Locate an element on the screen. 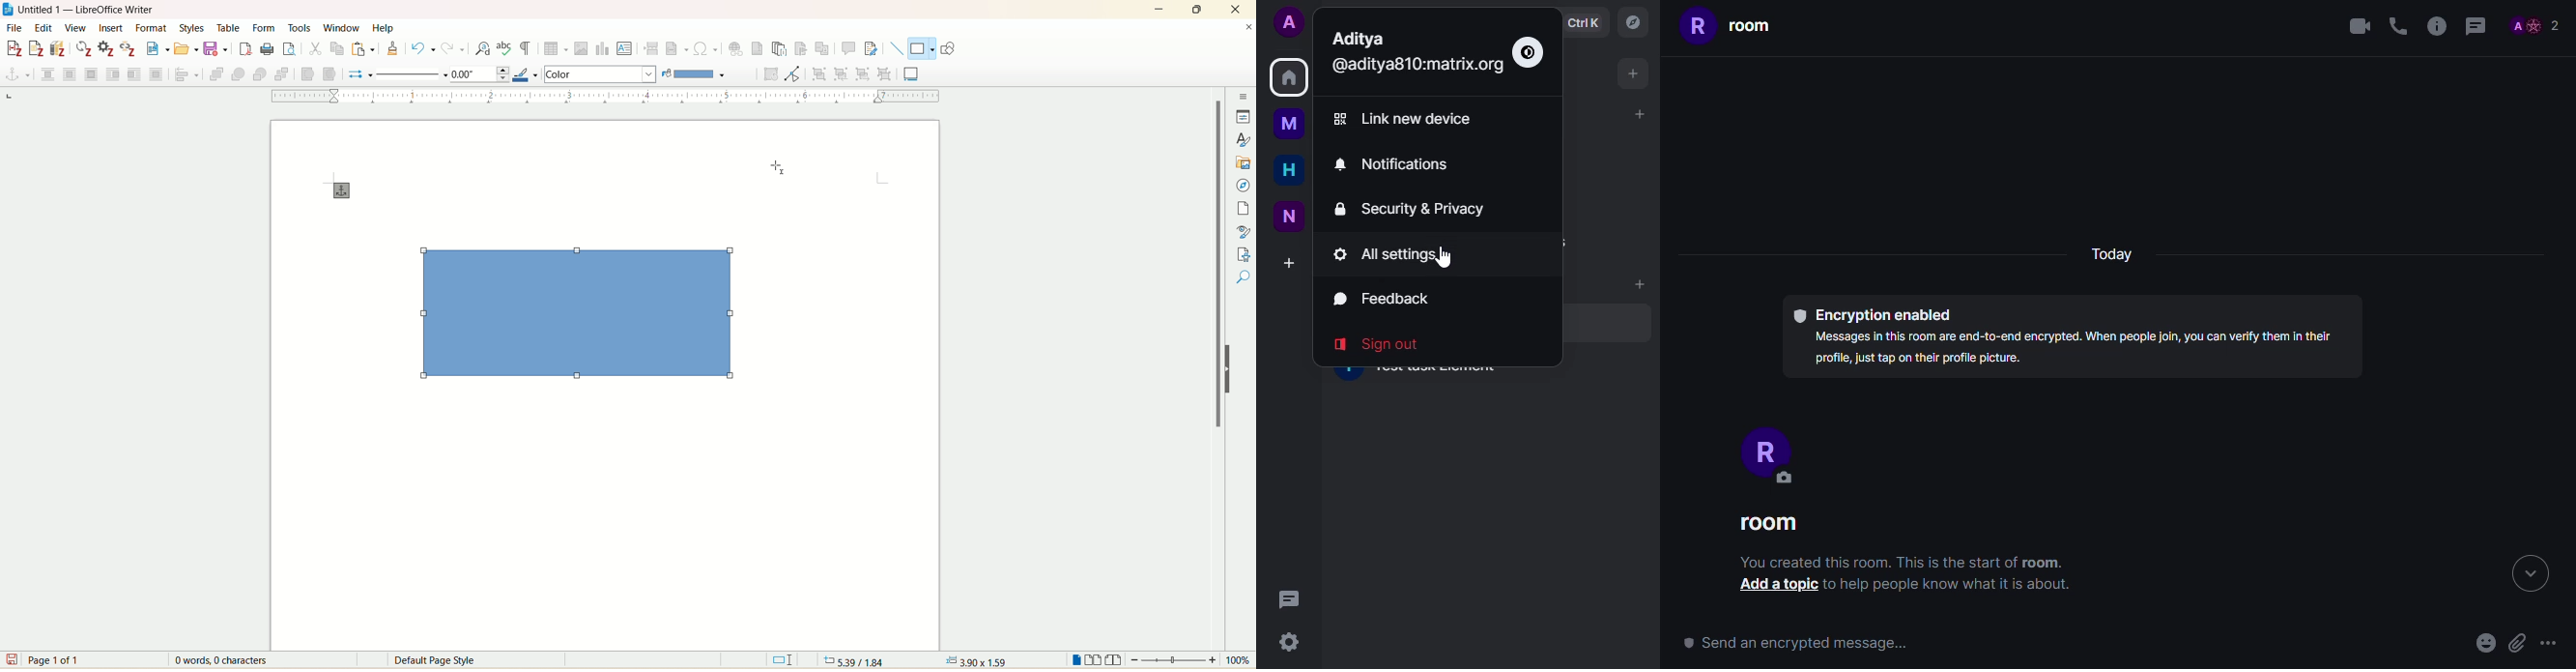 The width and height of the screenshot is (2576, 672). emoji is located at coordinates (2484, 644).